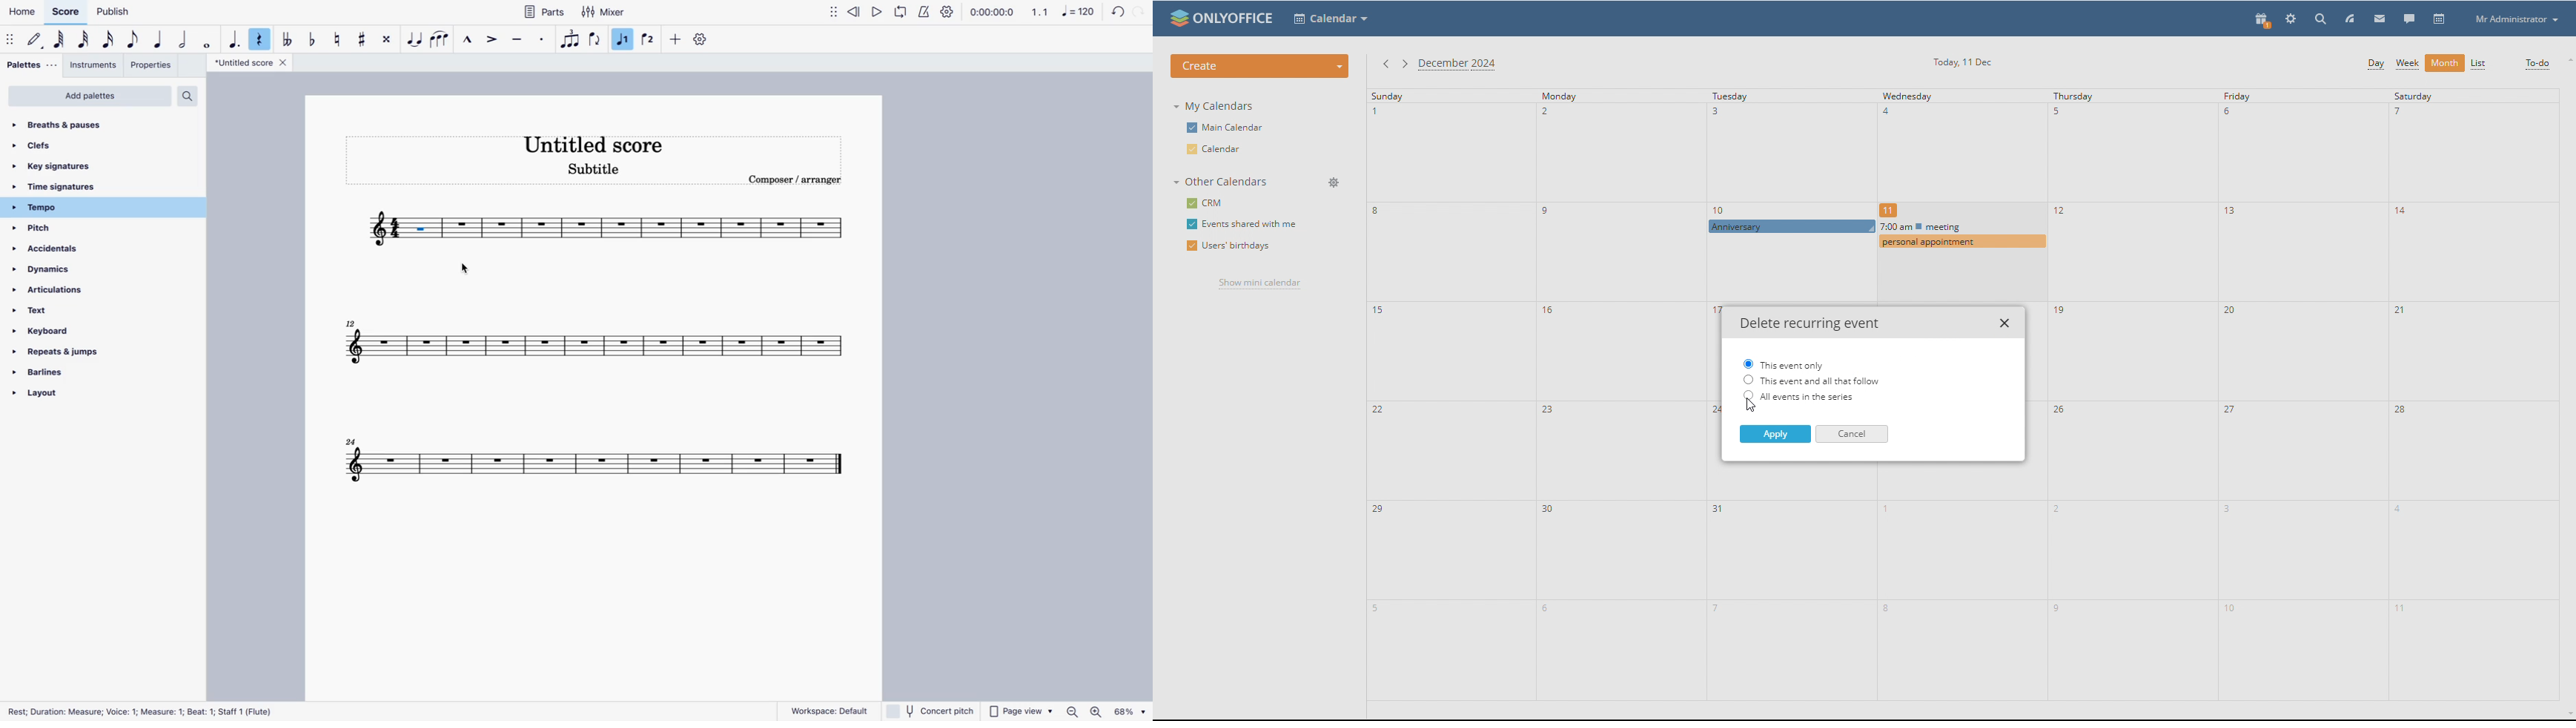  Describe the element at coordinates (588, 343) in the screenshot. I see `score` at that location.